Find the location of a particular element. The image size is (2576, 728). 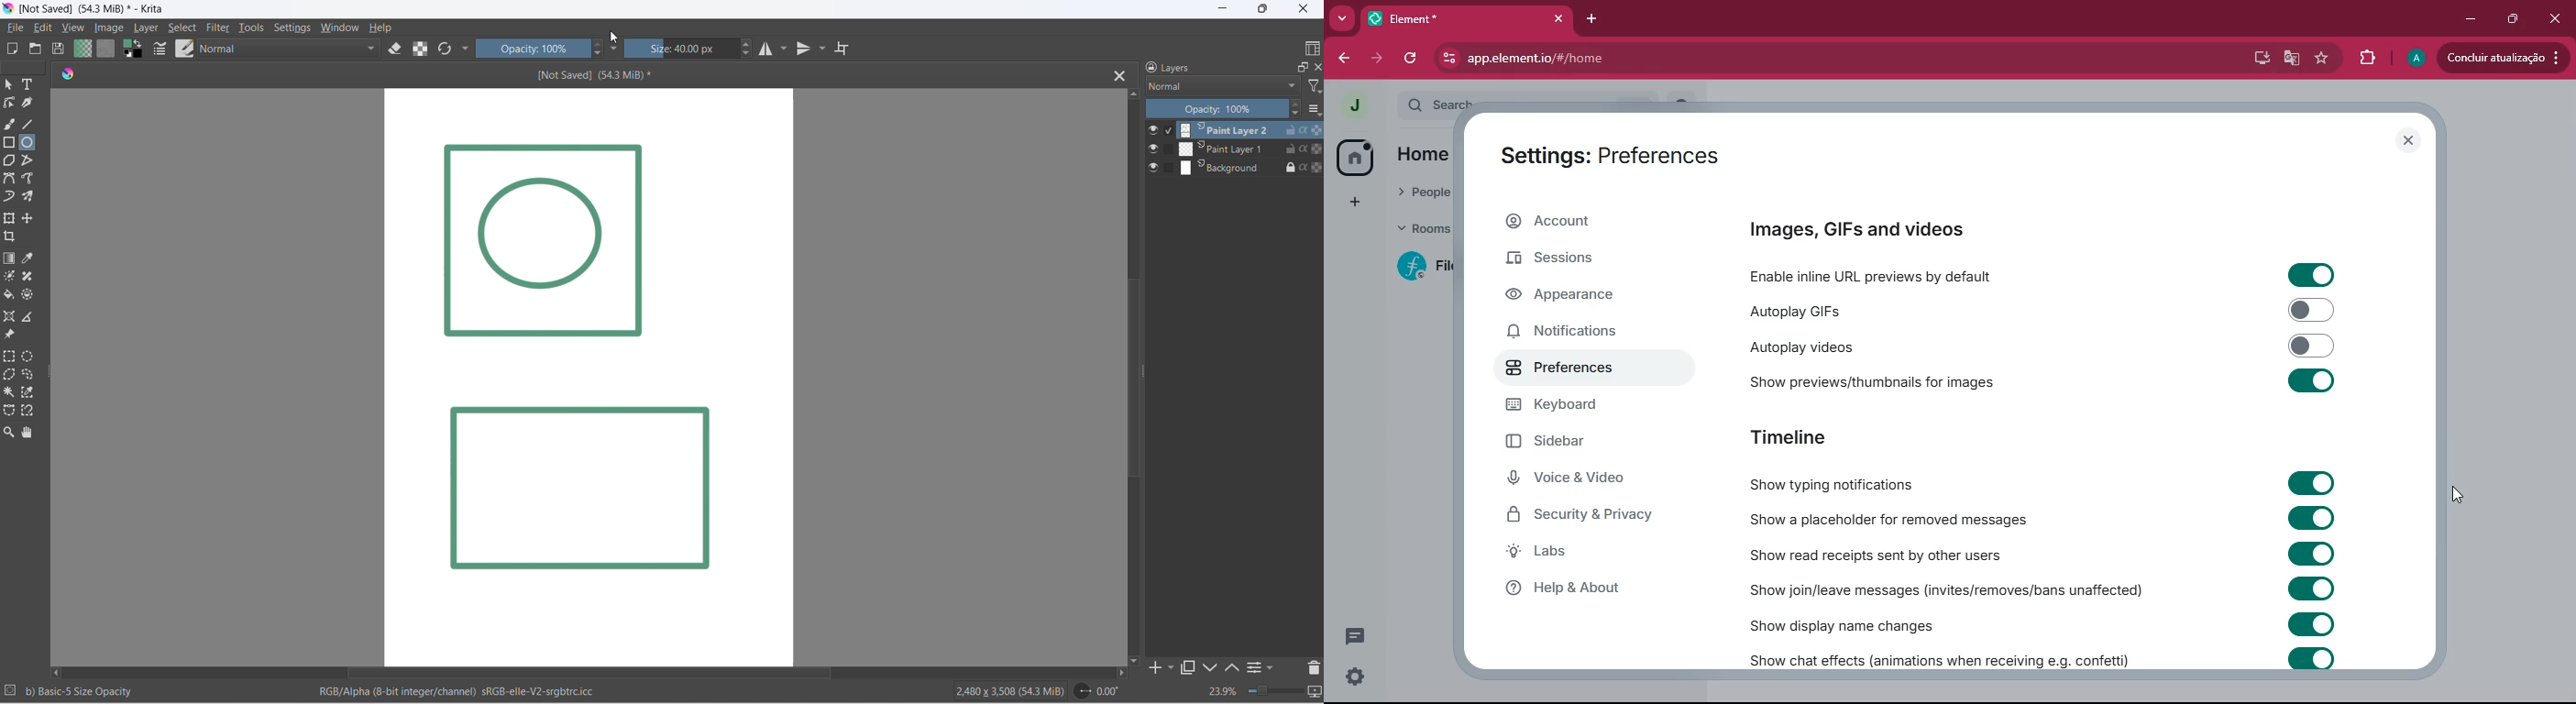

images, GIFs and videos is located at coordinates (1866, 229).